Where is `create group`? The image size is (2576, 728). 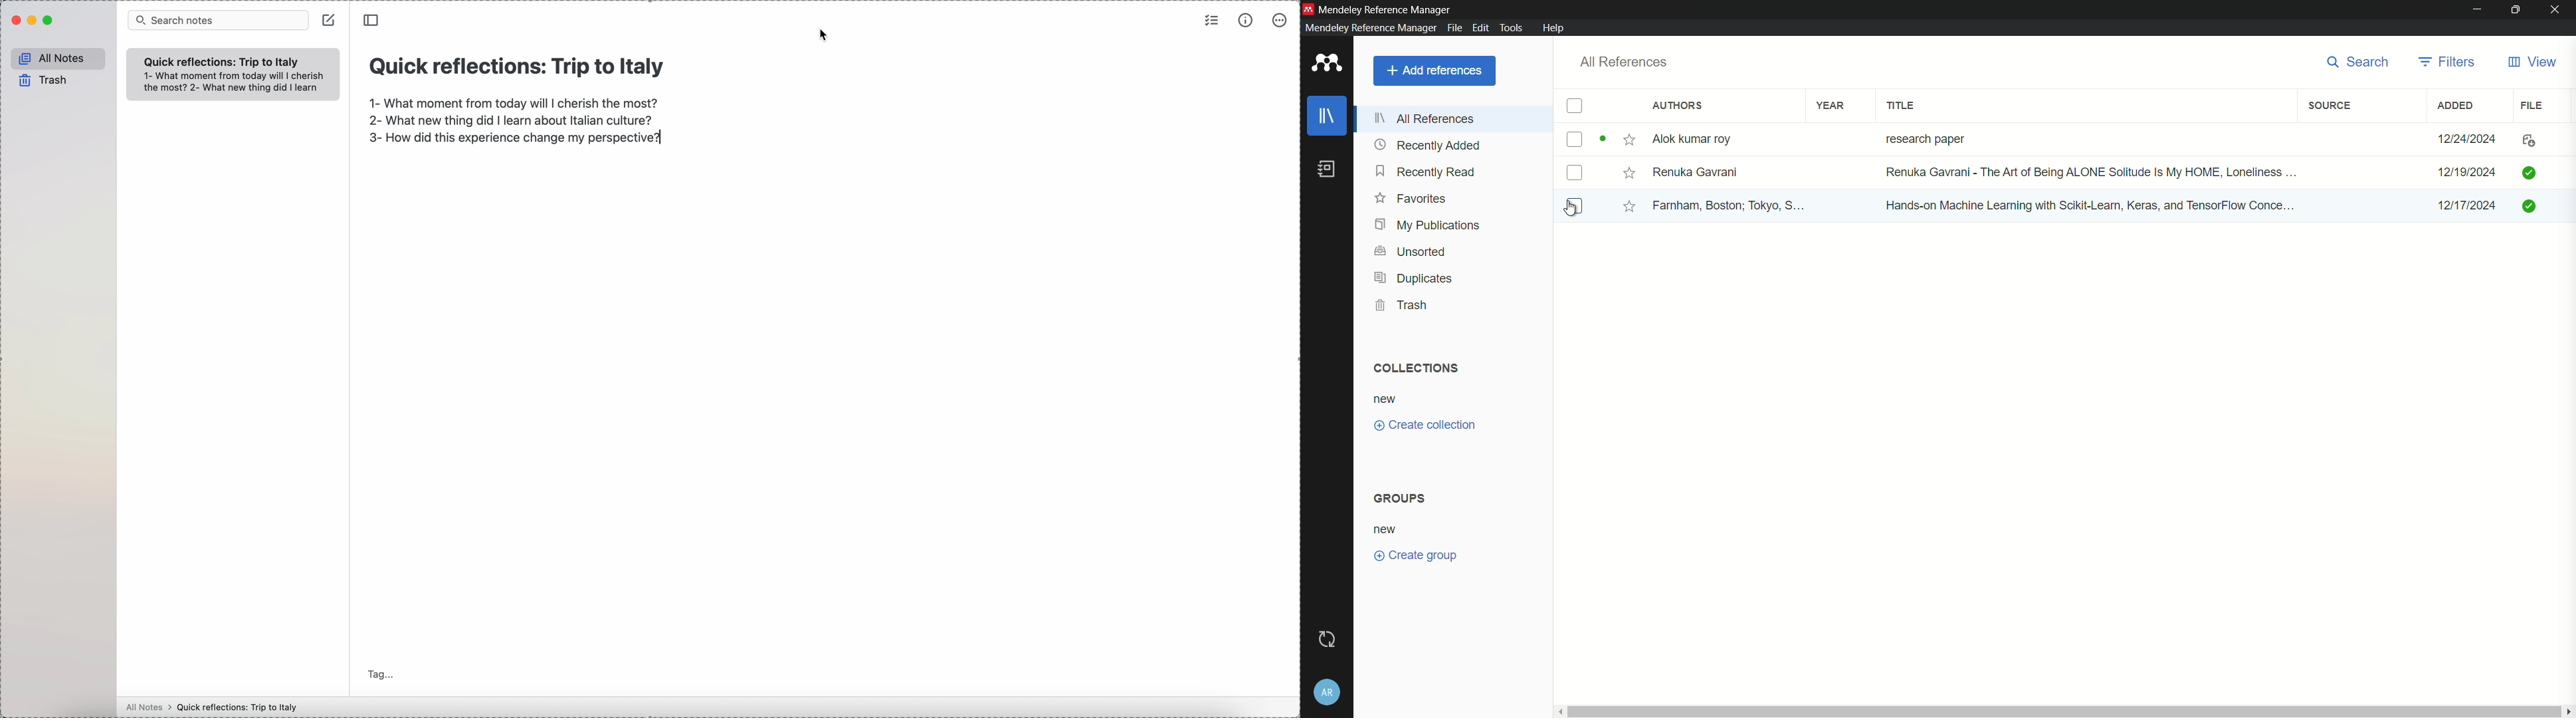 create group is located at coordinates (1413, 554).